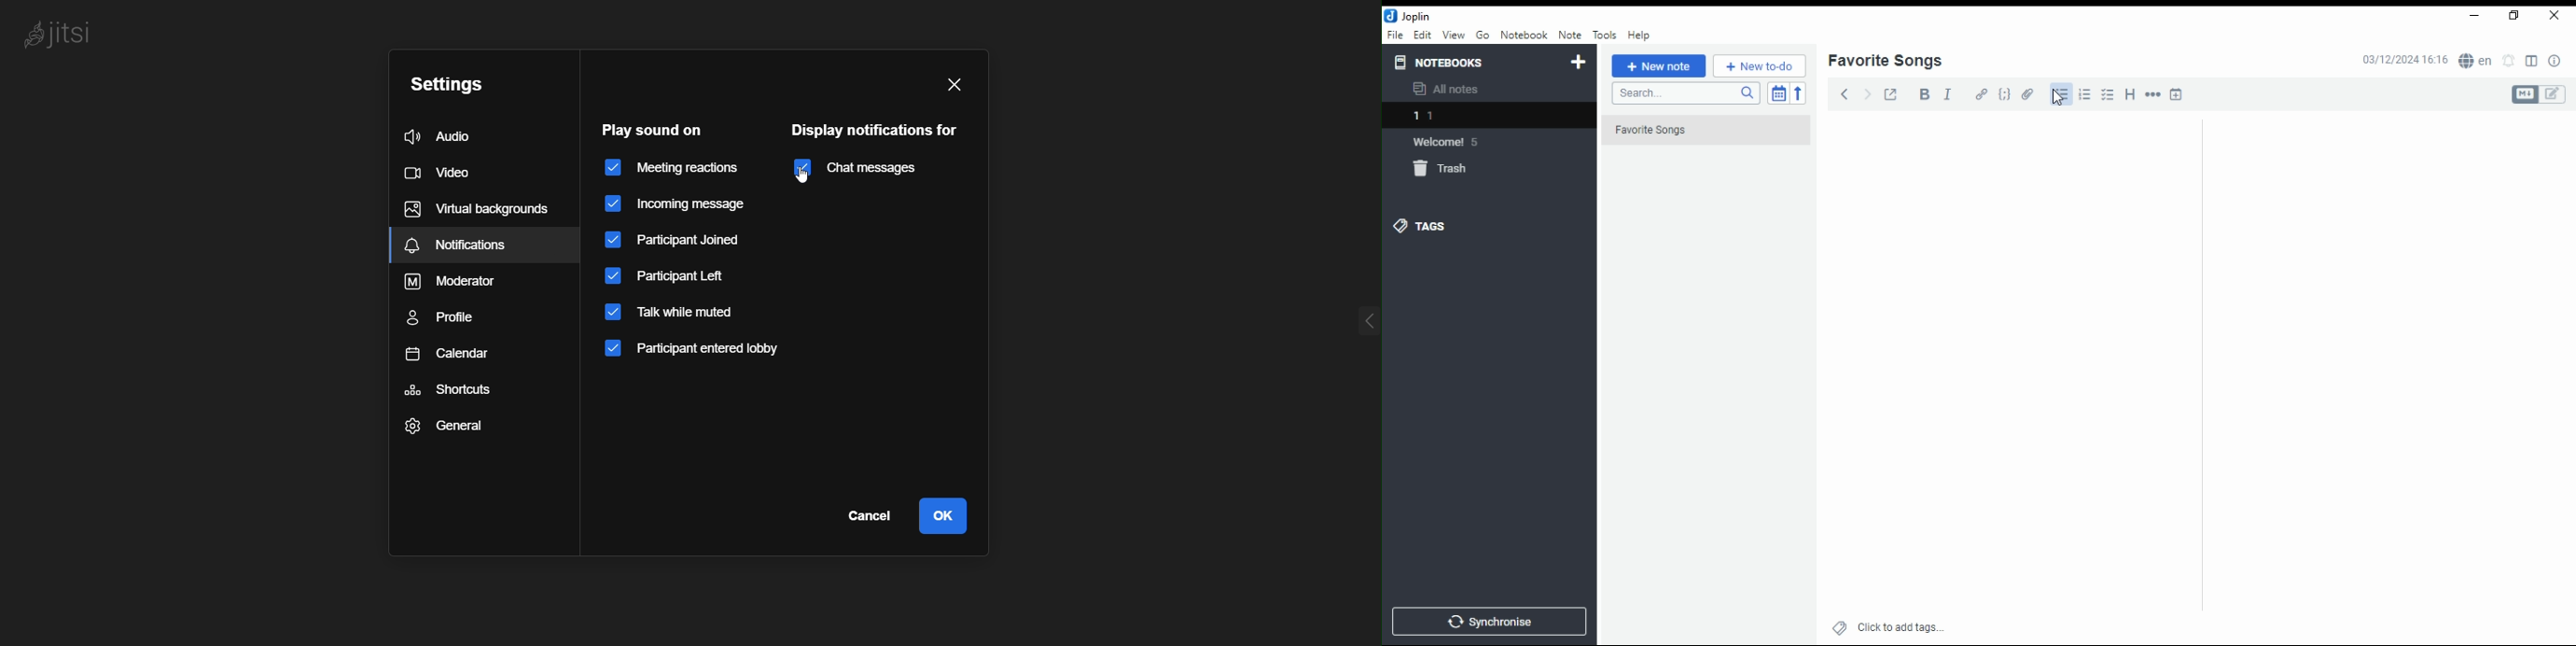 The height and width of the screenshot is (672, 2576). Describe the element at coordinates (1422, 34) in the screenshot. I see `edit` at that location.